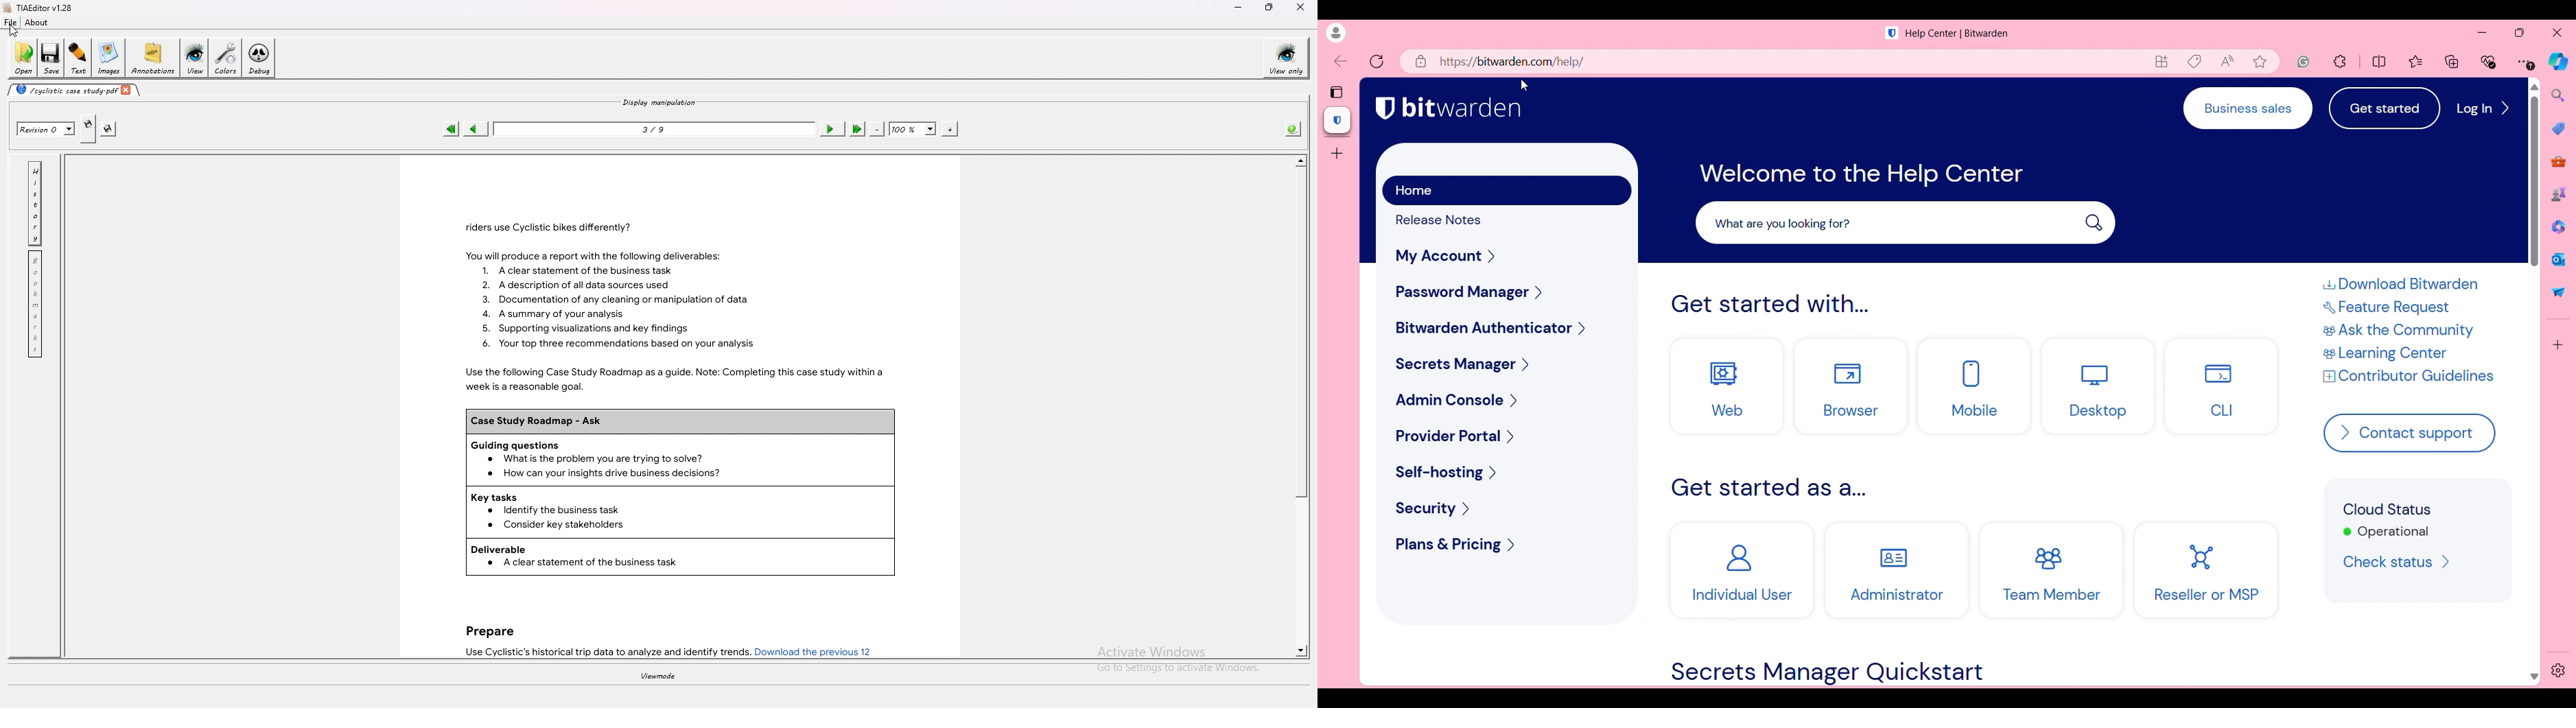 The image size is (2576, 728). I want to click on Provider portal, so click(1506, 435).